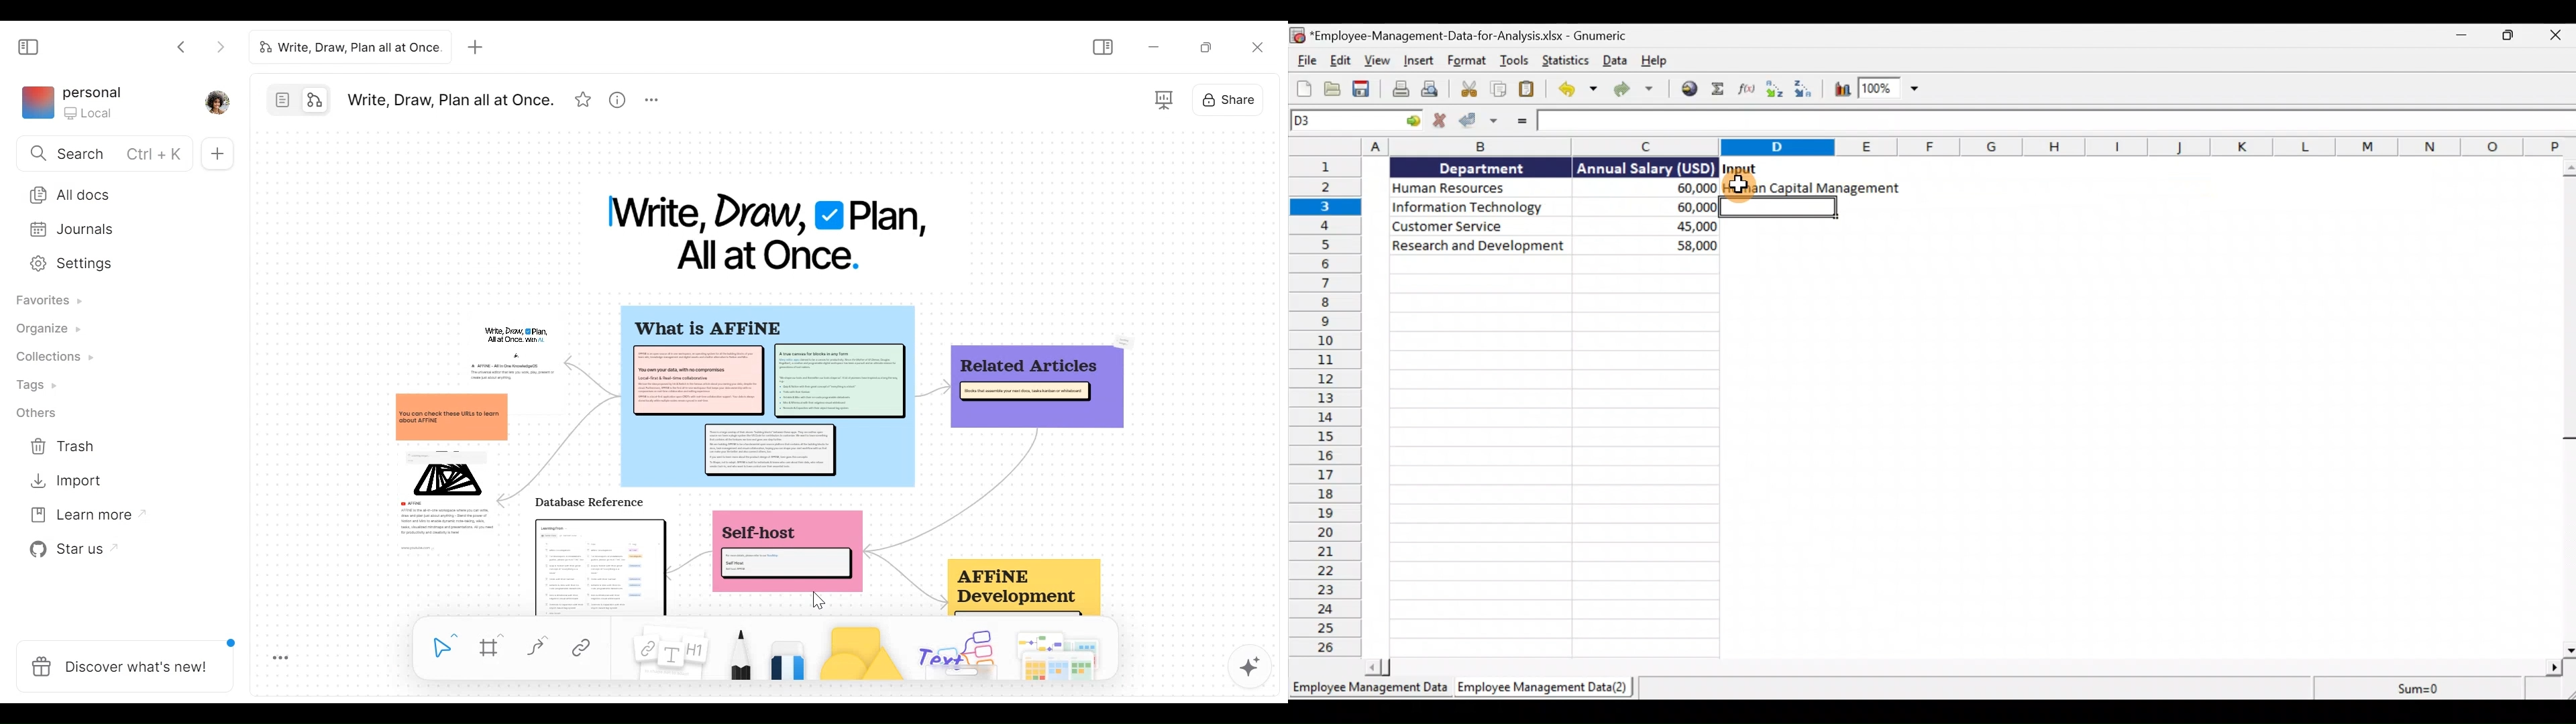 The image size is (2576, 728). What do you see at coordinates (1342, 60) in the screenshot?
I see `Edit` at bounding box center [1342, 60].